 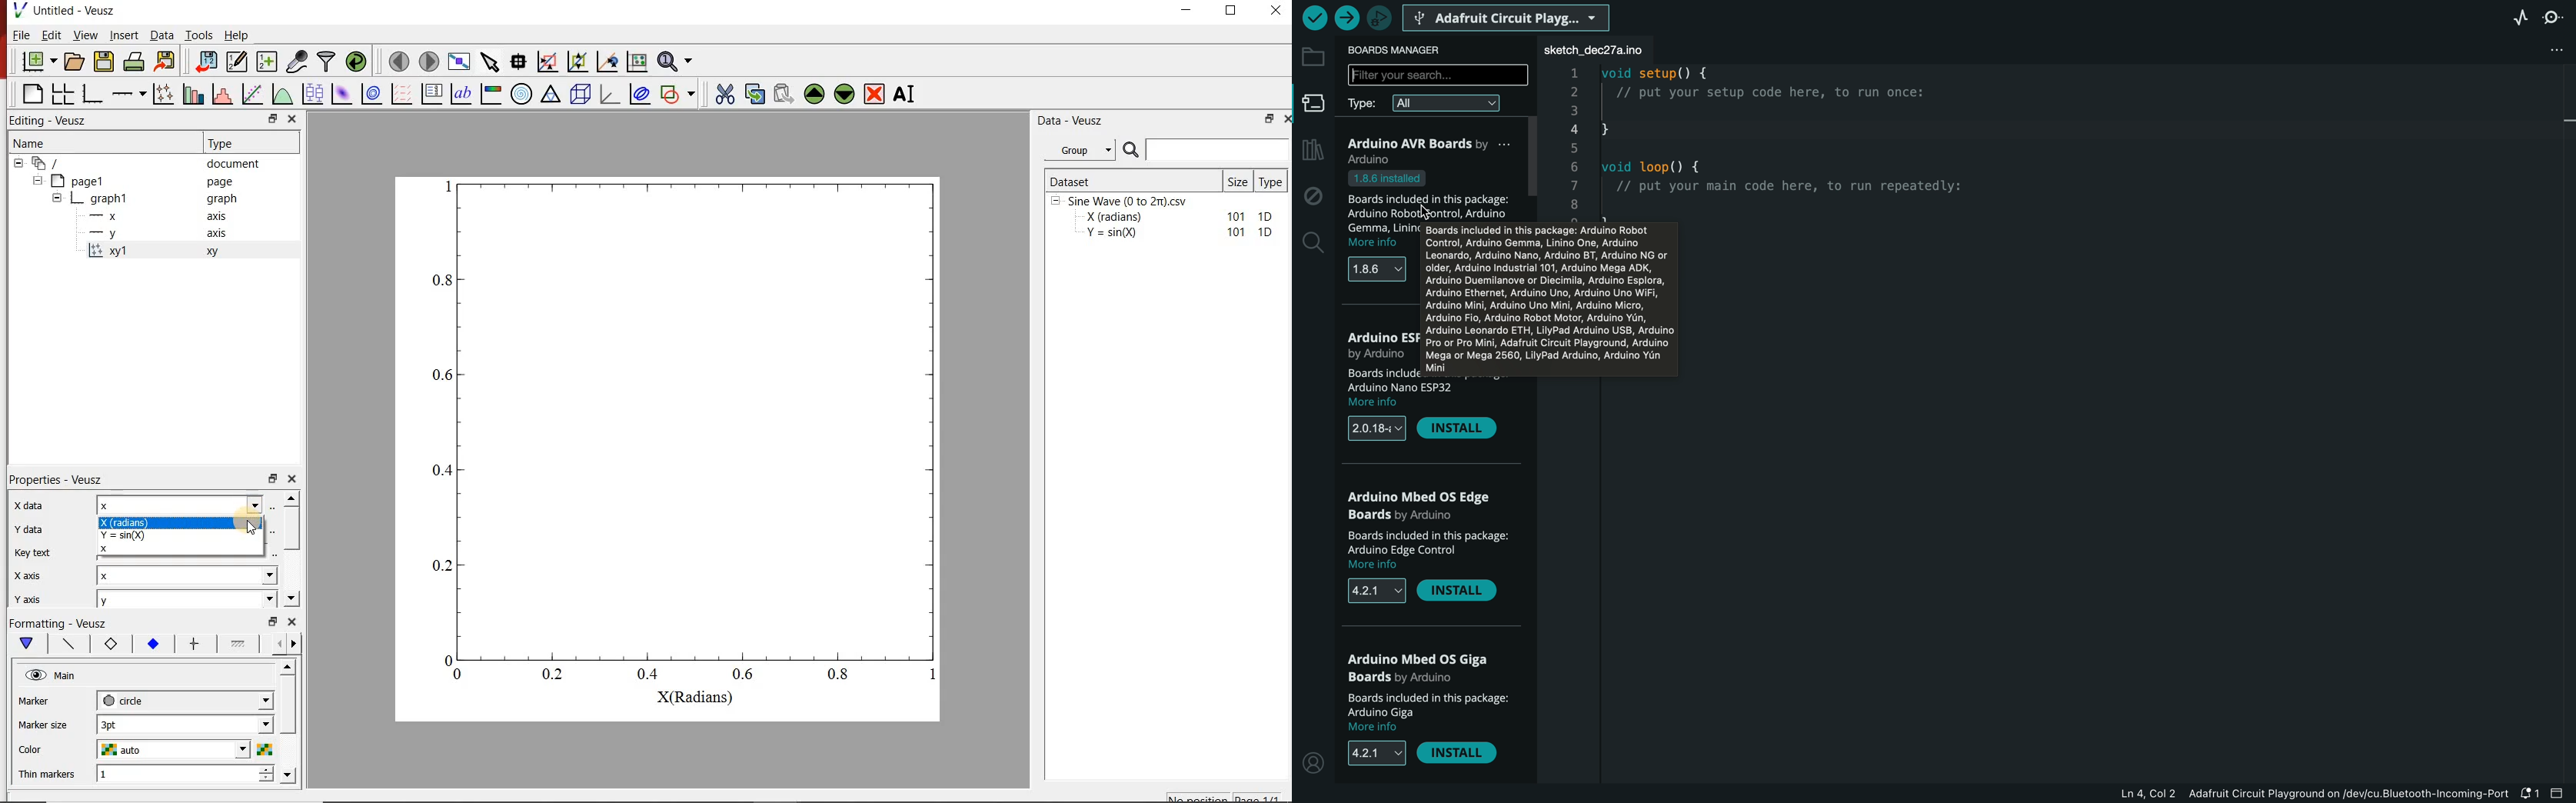 I want to click on notification, so click(x=2530, y=795).